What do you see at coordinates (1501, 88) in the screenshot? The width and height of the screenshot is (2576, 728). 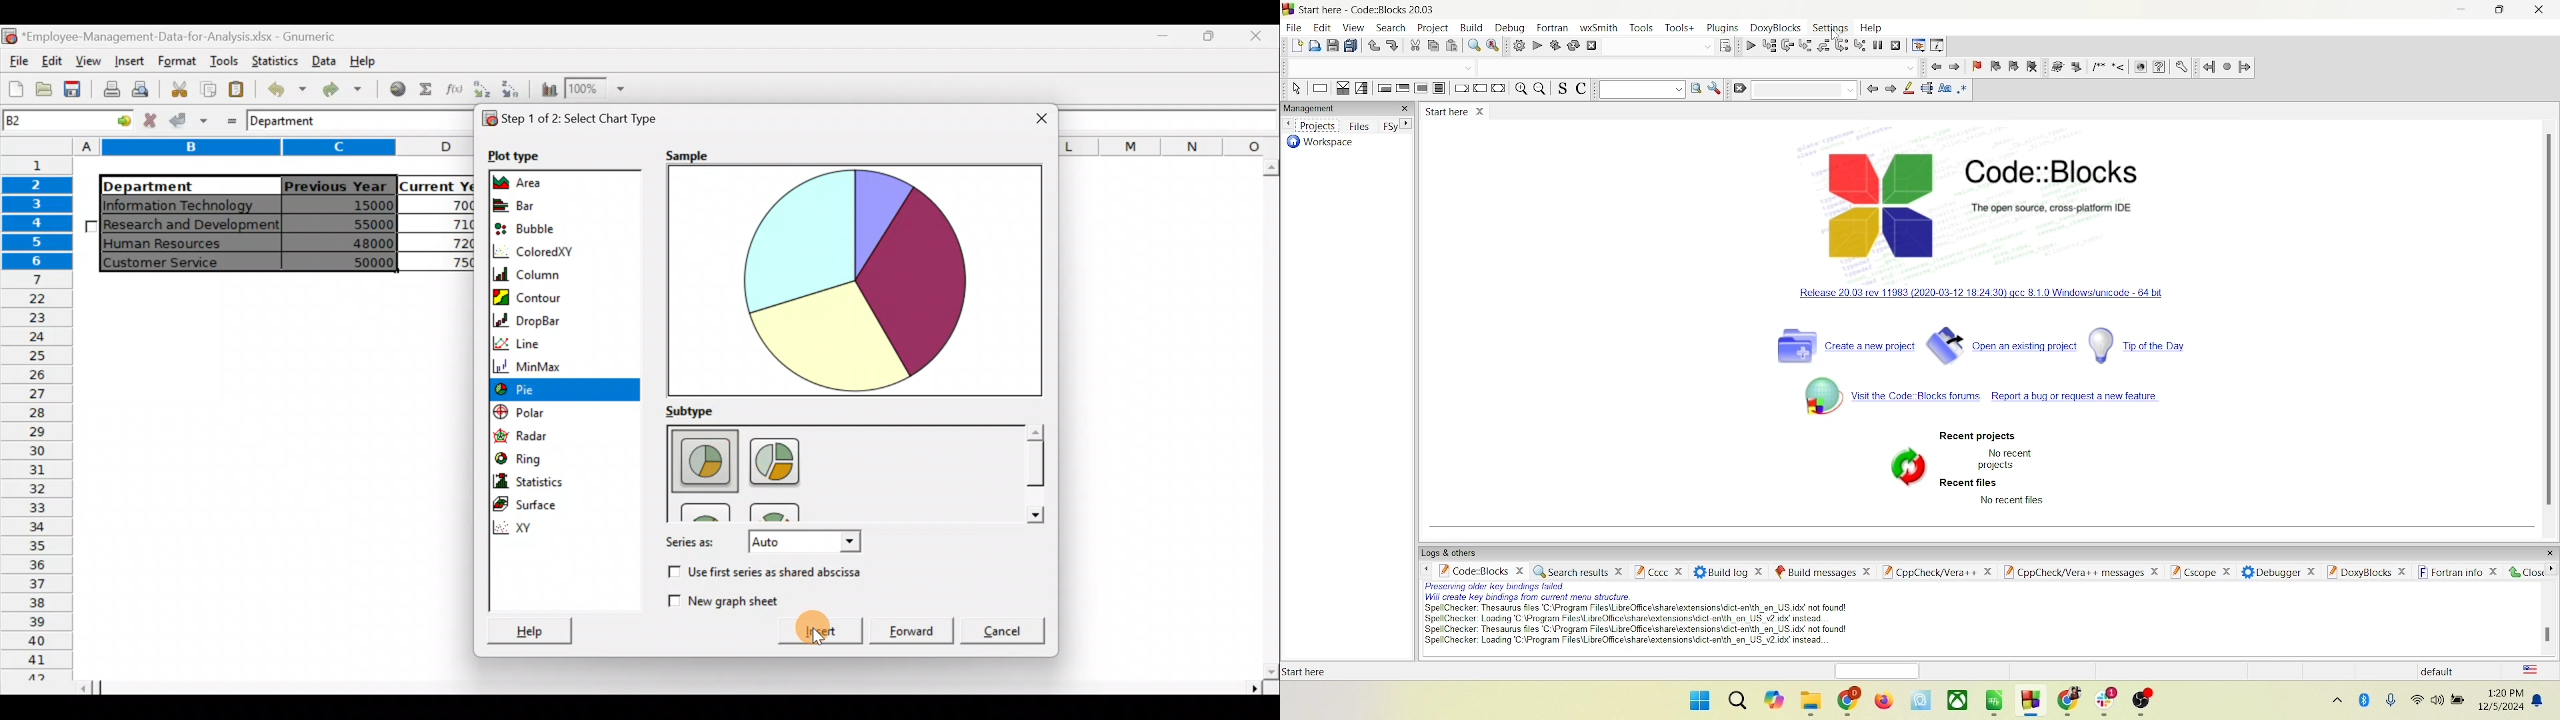 I see `return instruction` at bounding box center [1501, 88].